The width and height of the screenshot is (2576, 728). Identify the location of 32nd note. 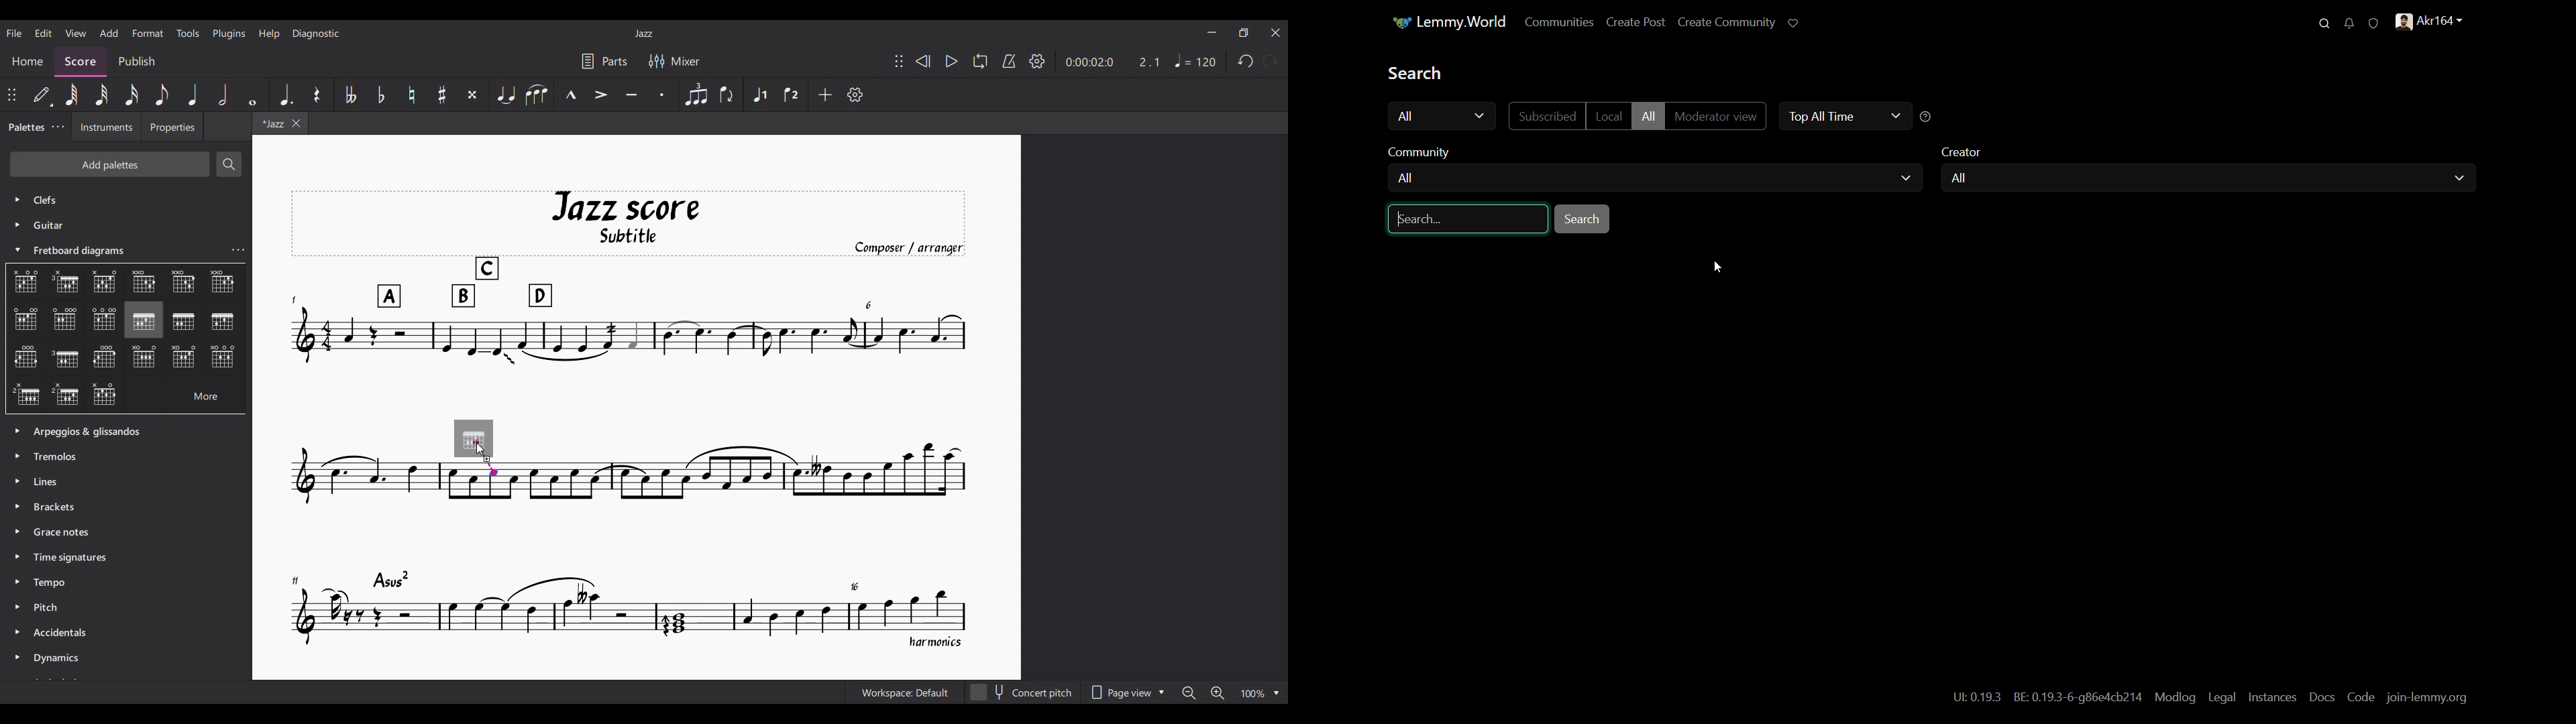
(102, 95).